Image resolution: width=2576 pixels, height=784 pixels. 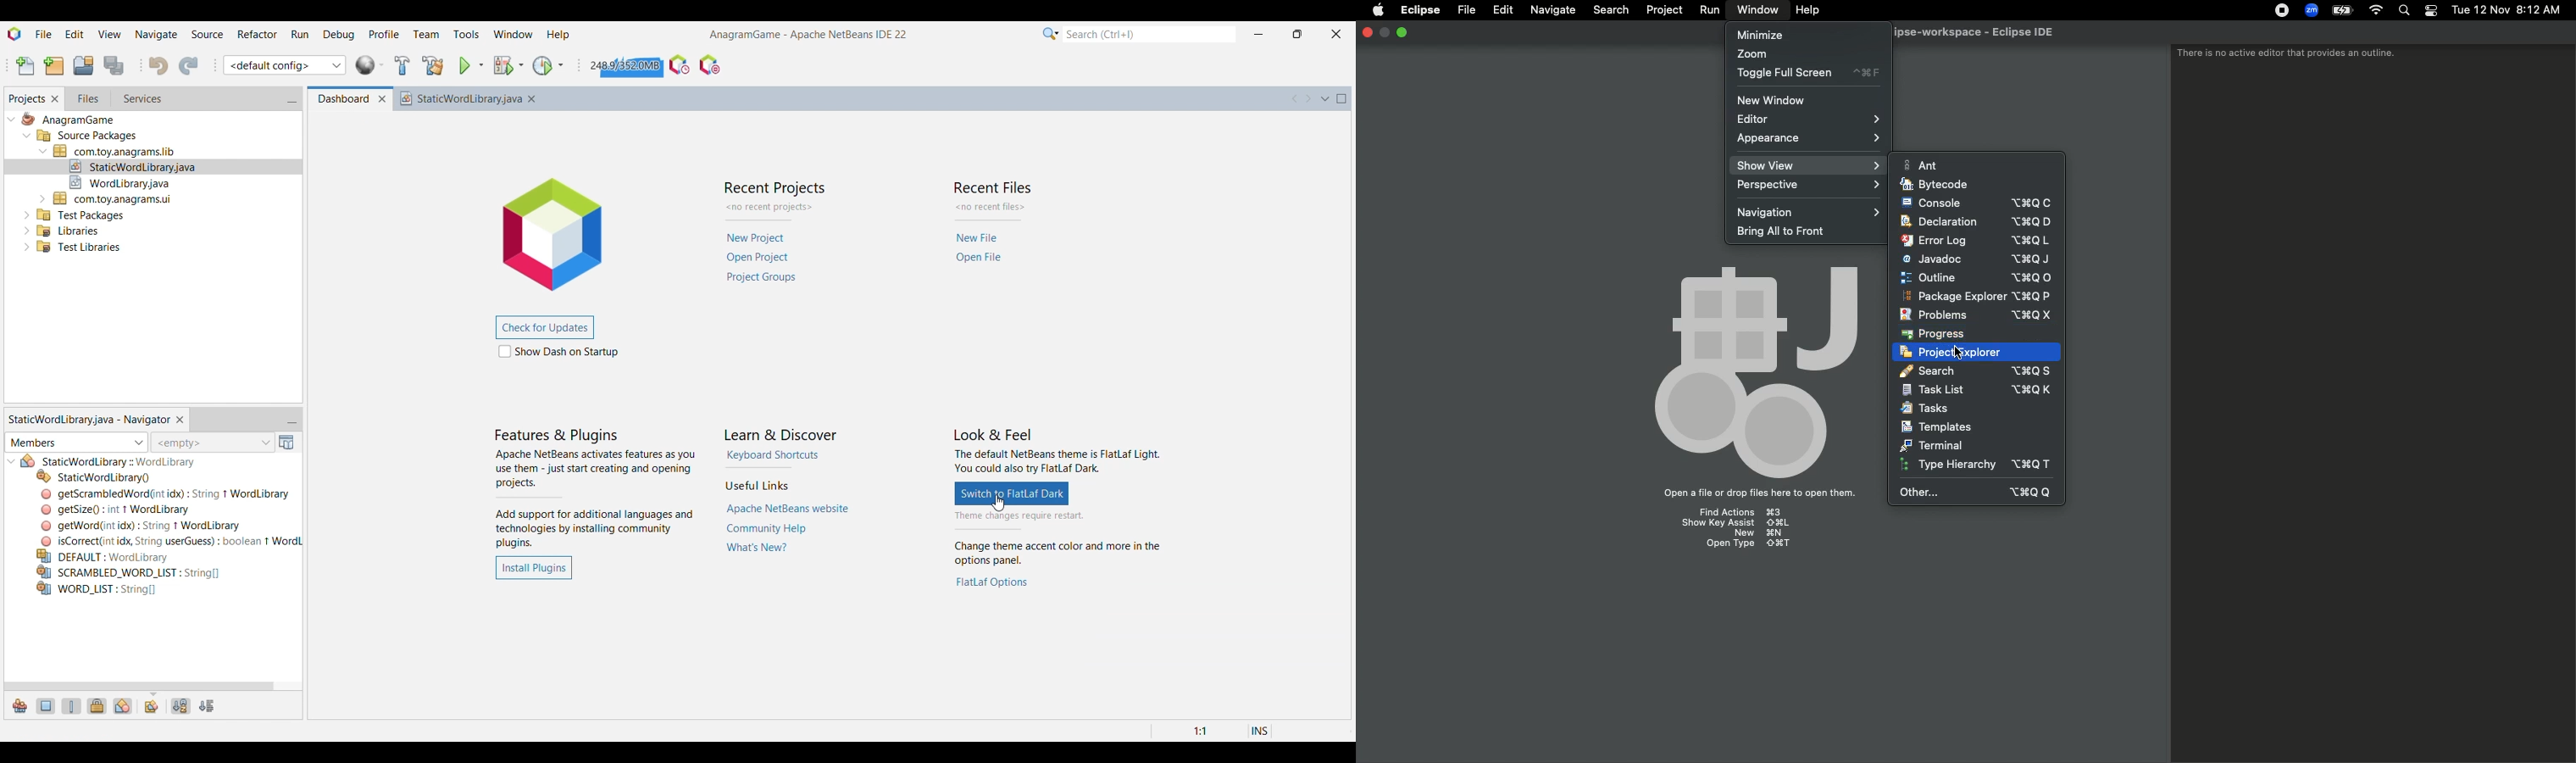 What do you see at coordinates (1377, 11) in the screenshot?
I see `Apple logo` at bounding box center [1377, 11].